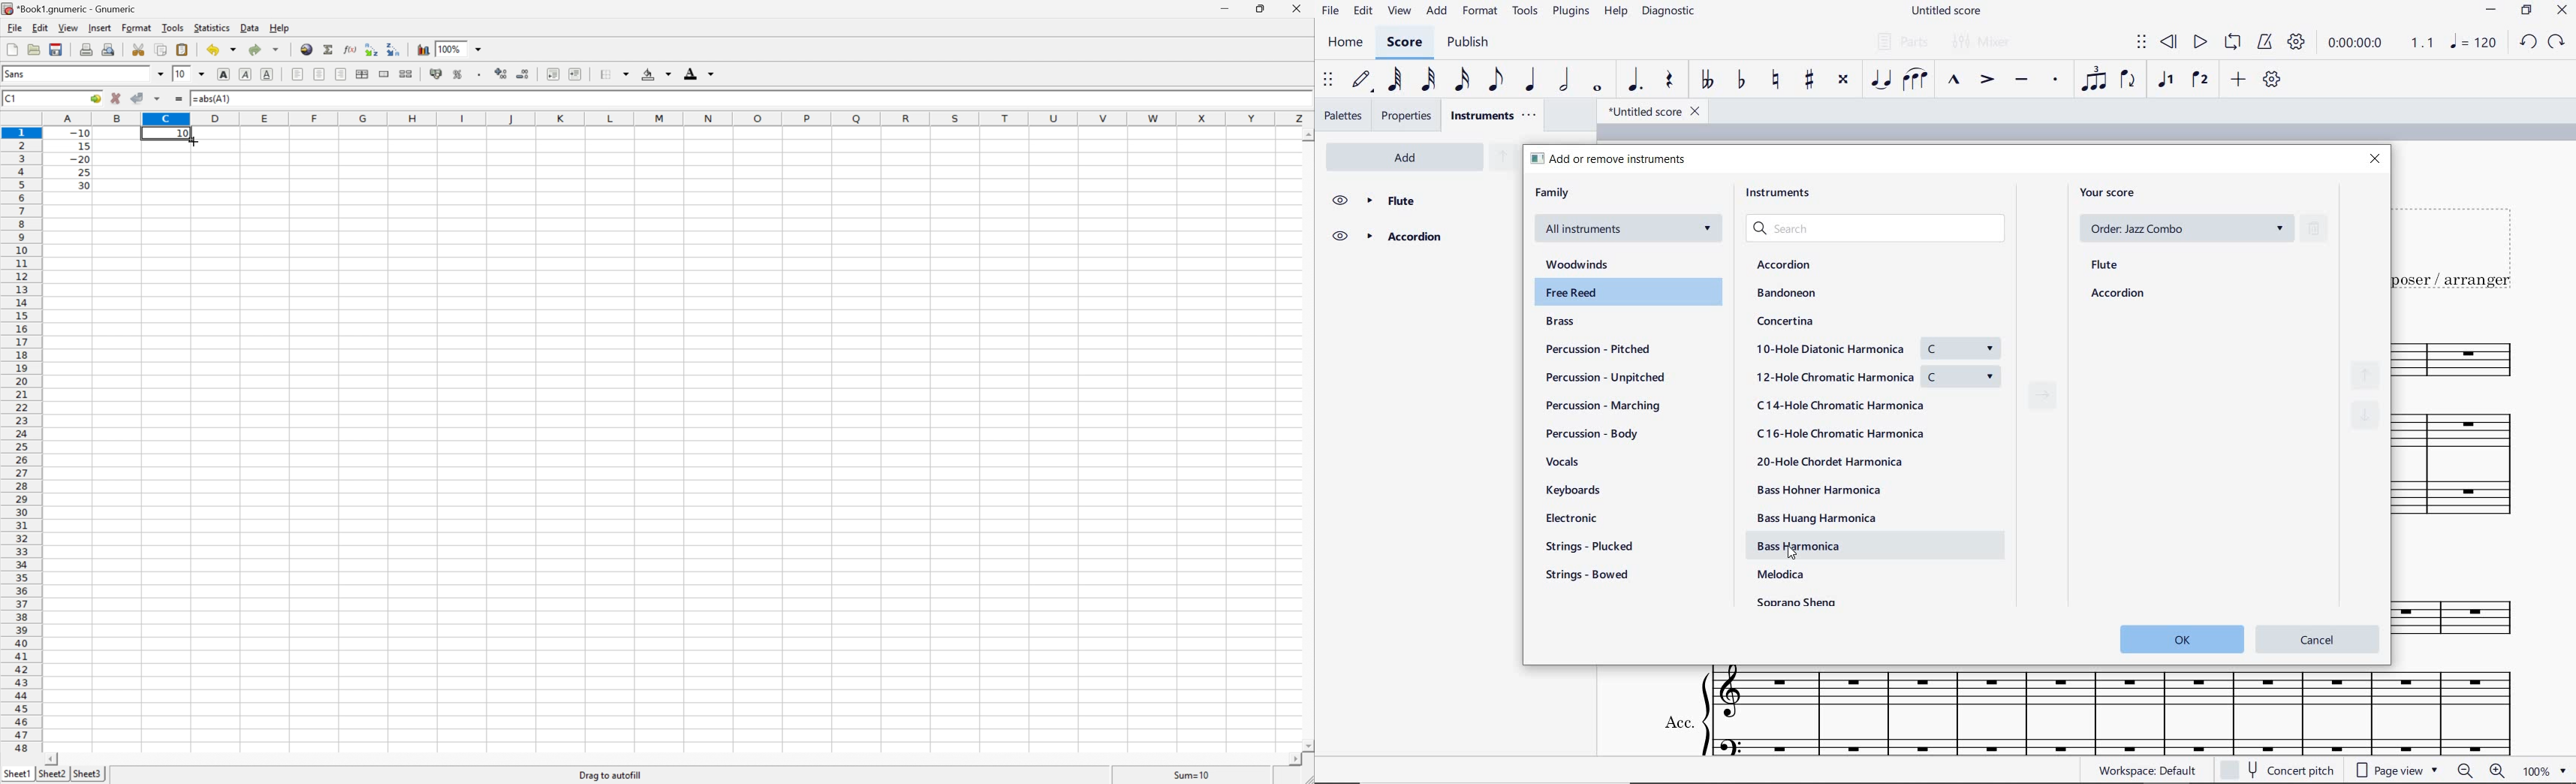 The image size is (2576, 784). What do you see at coordinates (350, 48) in the screenshot?
I see `Edit a function in current cell` at bounding box center [350, 48].